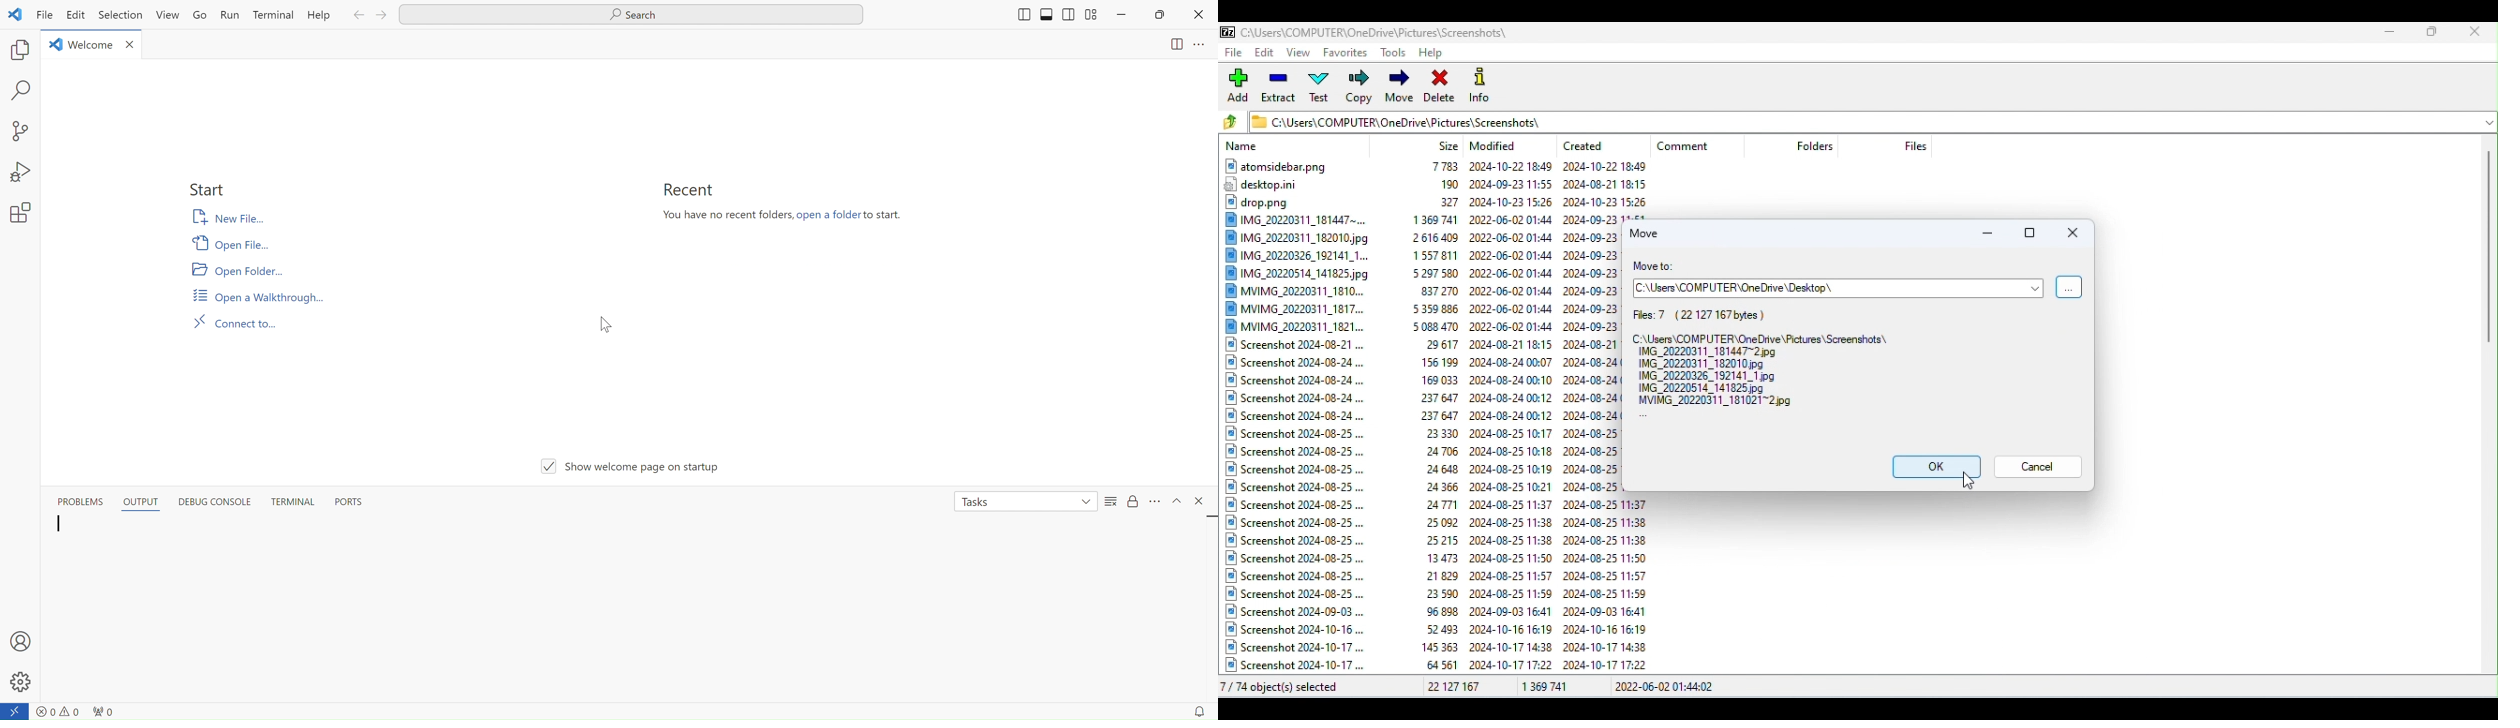 The width and height of the screenshot is (2520, 728). I want to click on cursor, so click(54, 531).